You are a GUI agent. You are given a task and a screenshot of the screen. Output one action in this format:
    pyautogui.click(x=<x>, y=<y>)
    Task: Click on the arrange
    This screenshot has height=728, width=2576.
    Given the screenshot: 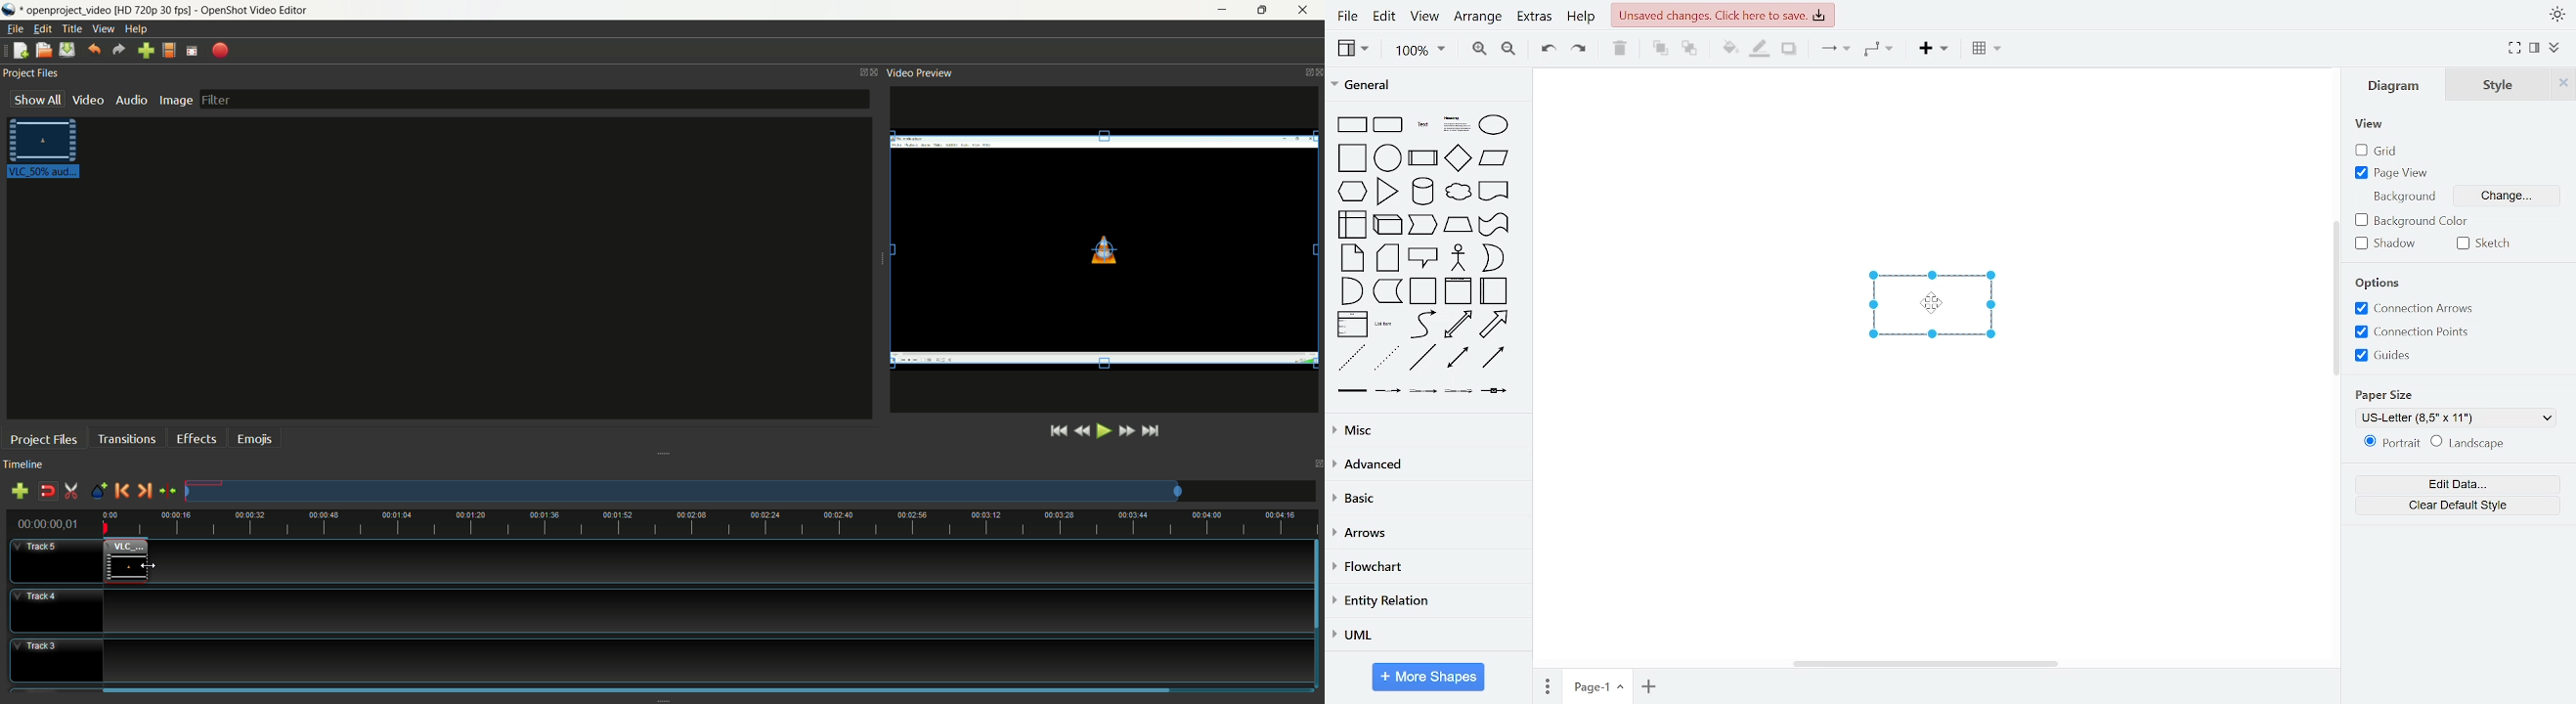 What is the action you would take?
    pyautogui.click(x=1477, y=15)
    